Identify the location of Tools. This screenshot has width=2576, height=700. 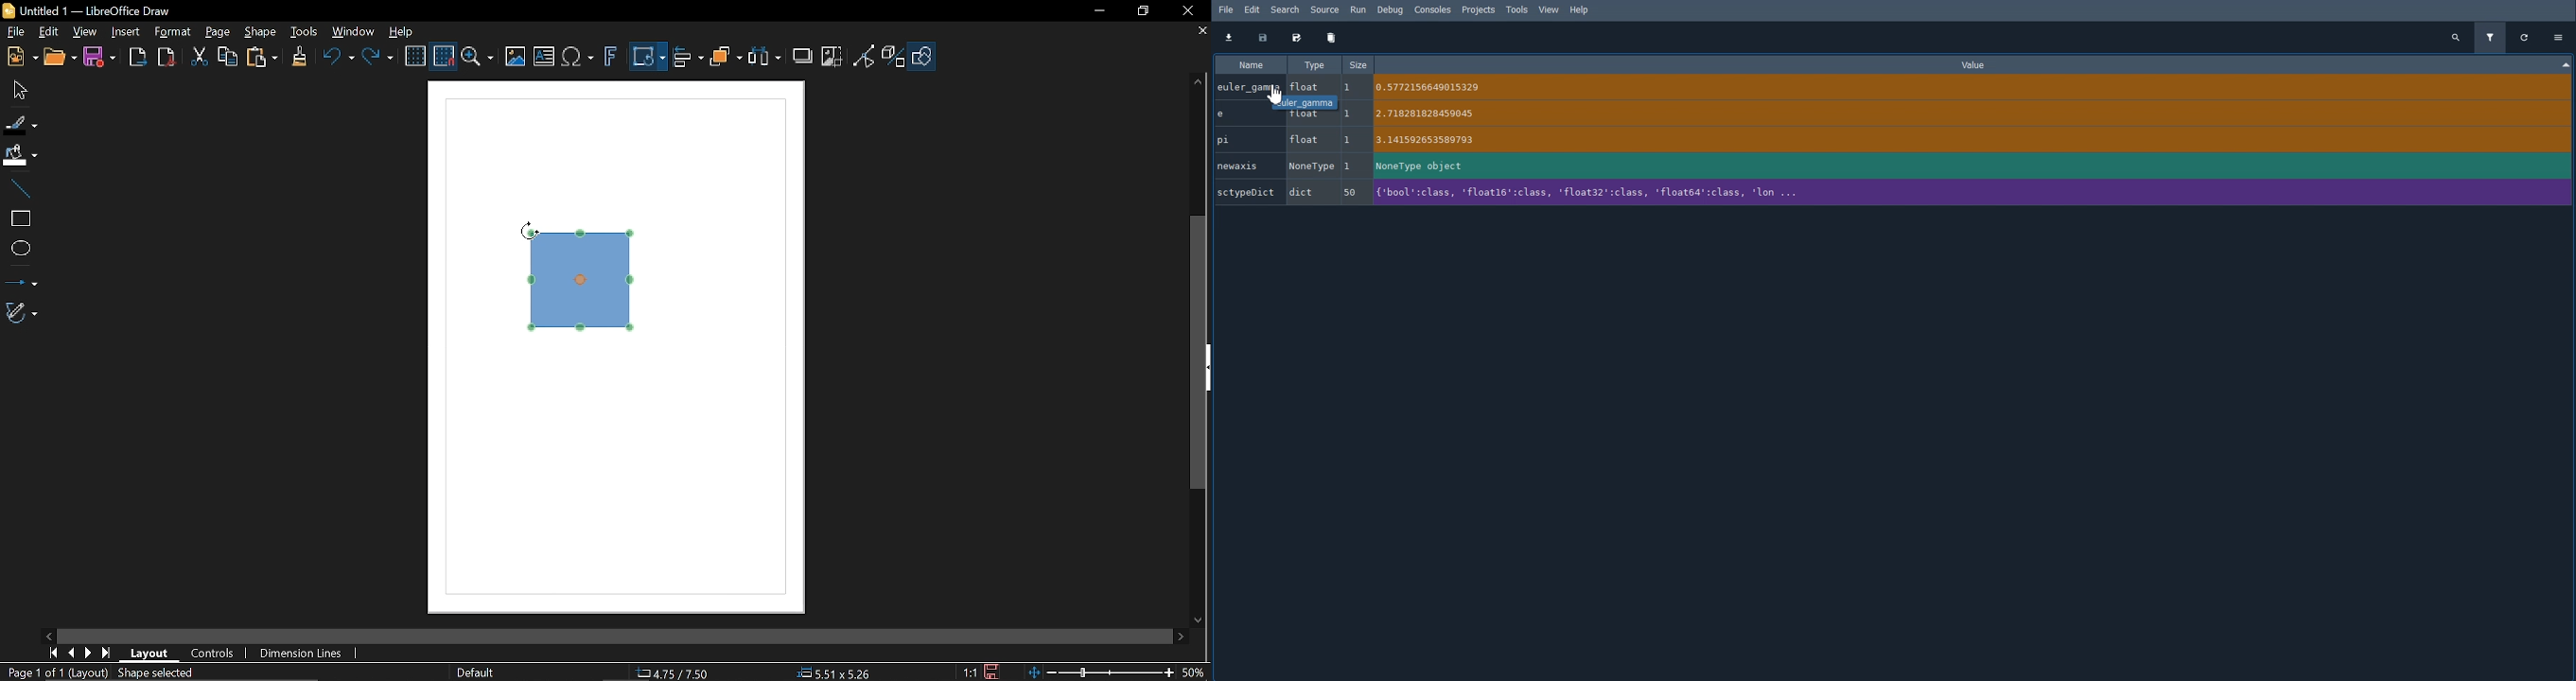
(304, 31).